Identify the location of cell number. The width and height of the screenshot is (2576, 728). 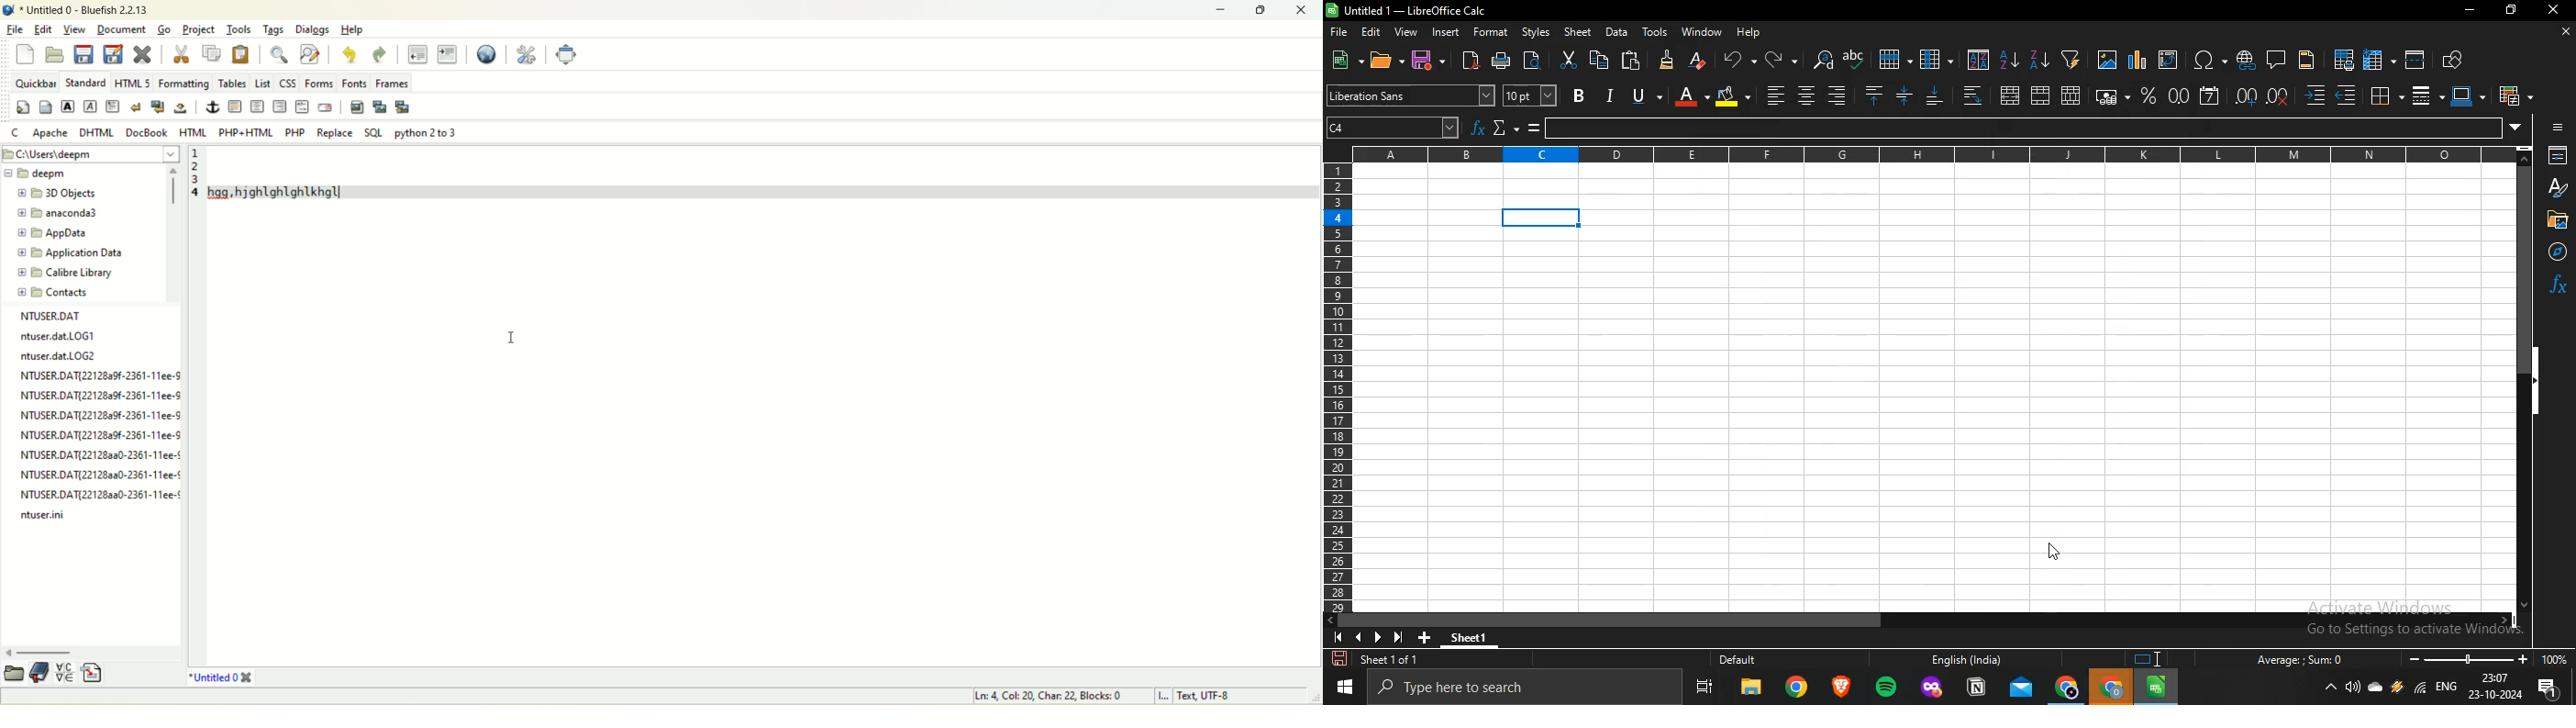
(1395, 129).